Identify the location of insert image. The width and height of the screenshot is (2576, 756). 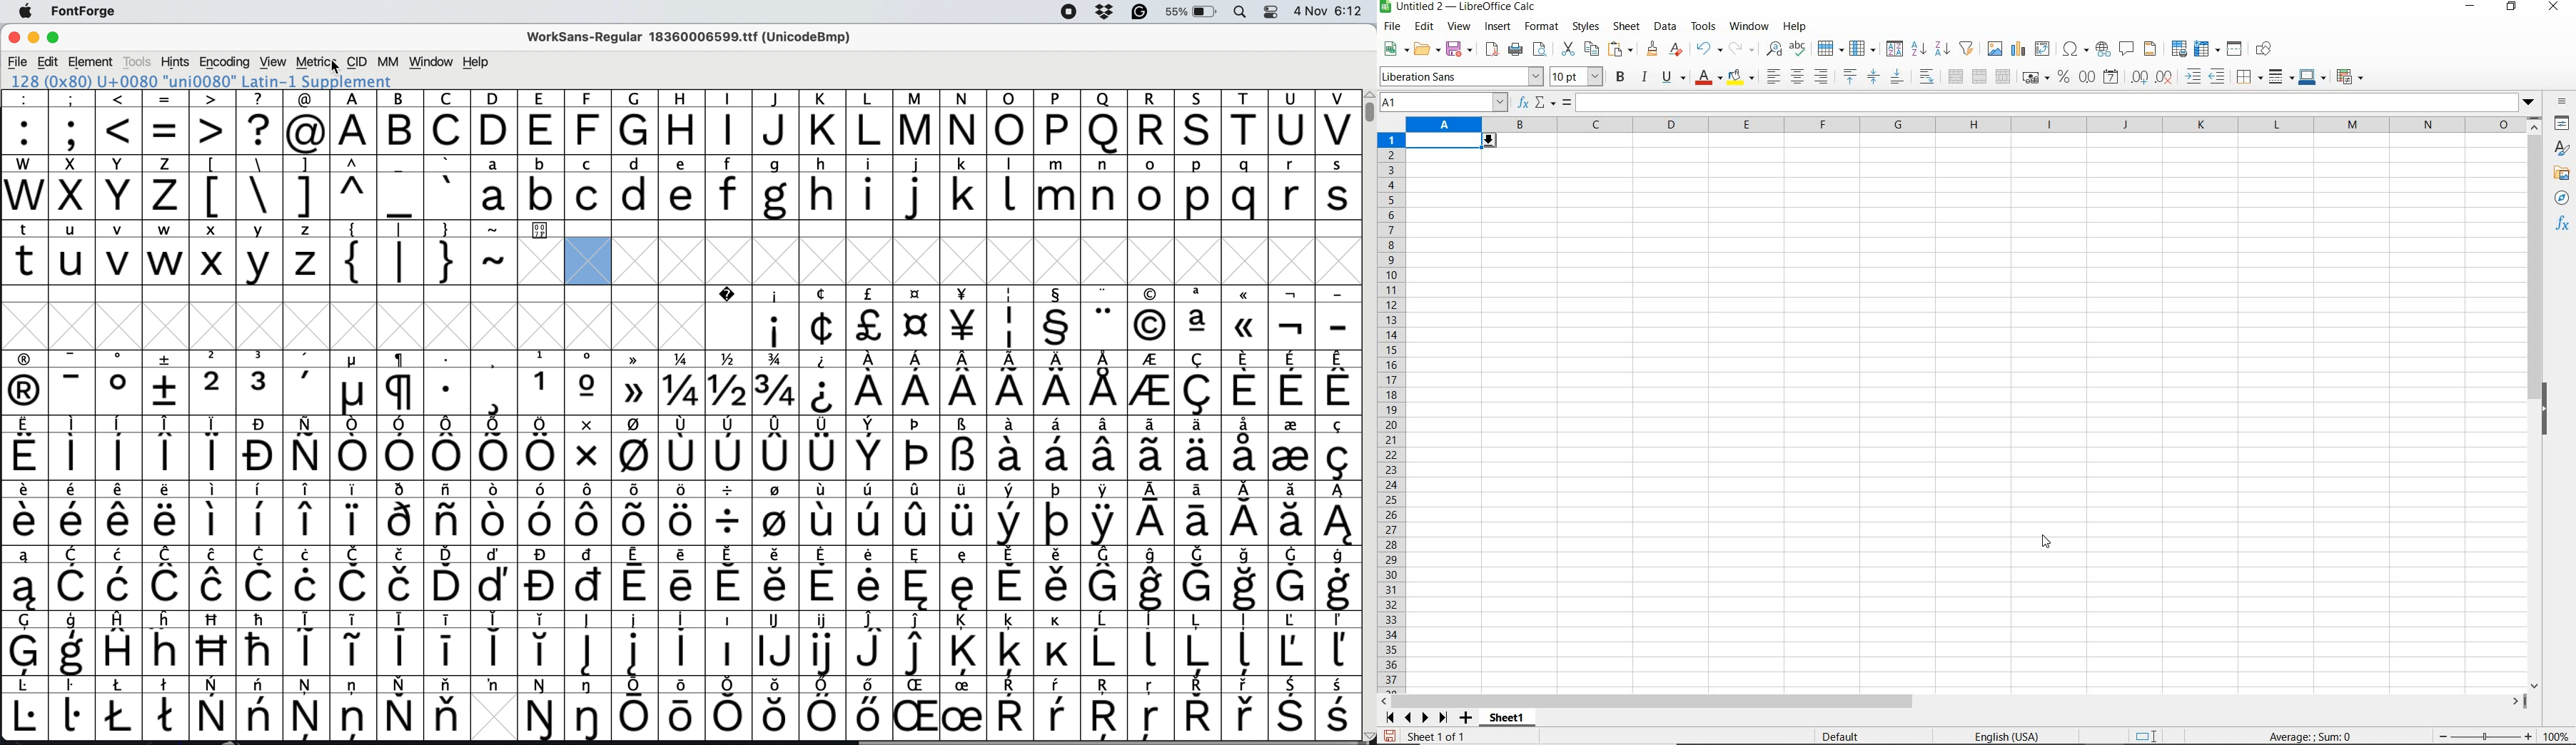
(1996, 49).